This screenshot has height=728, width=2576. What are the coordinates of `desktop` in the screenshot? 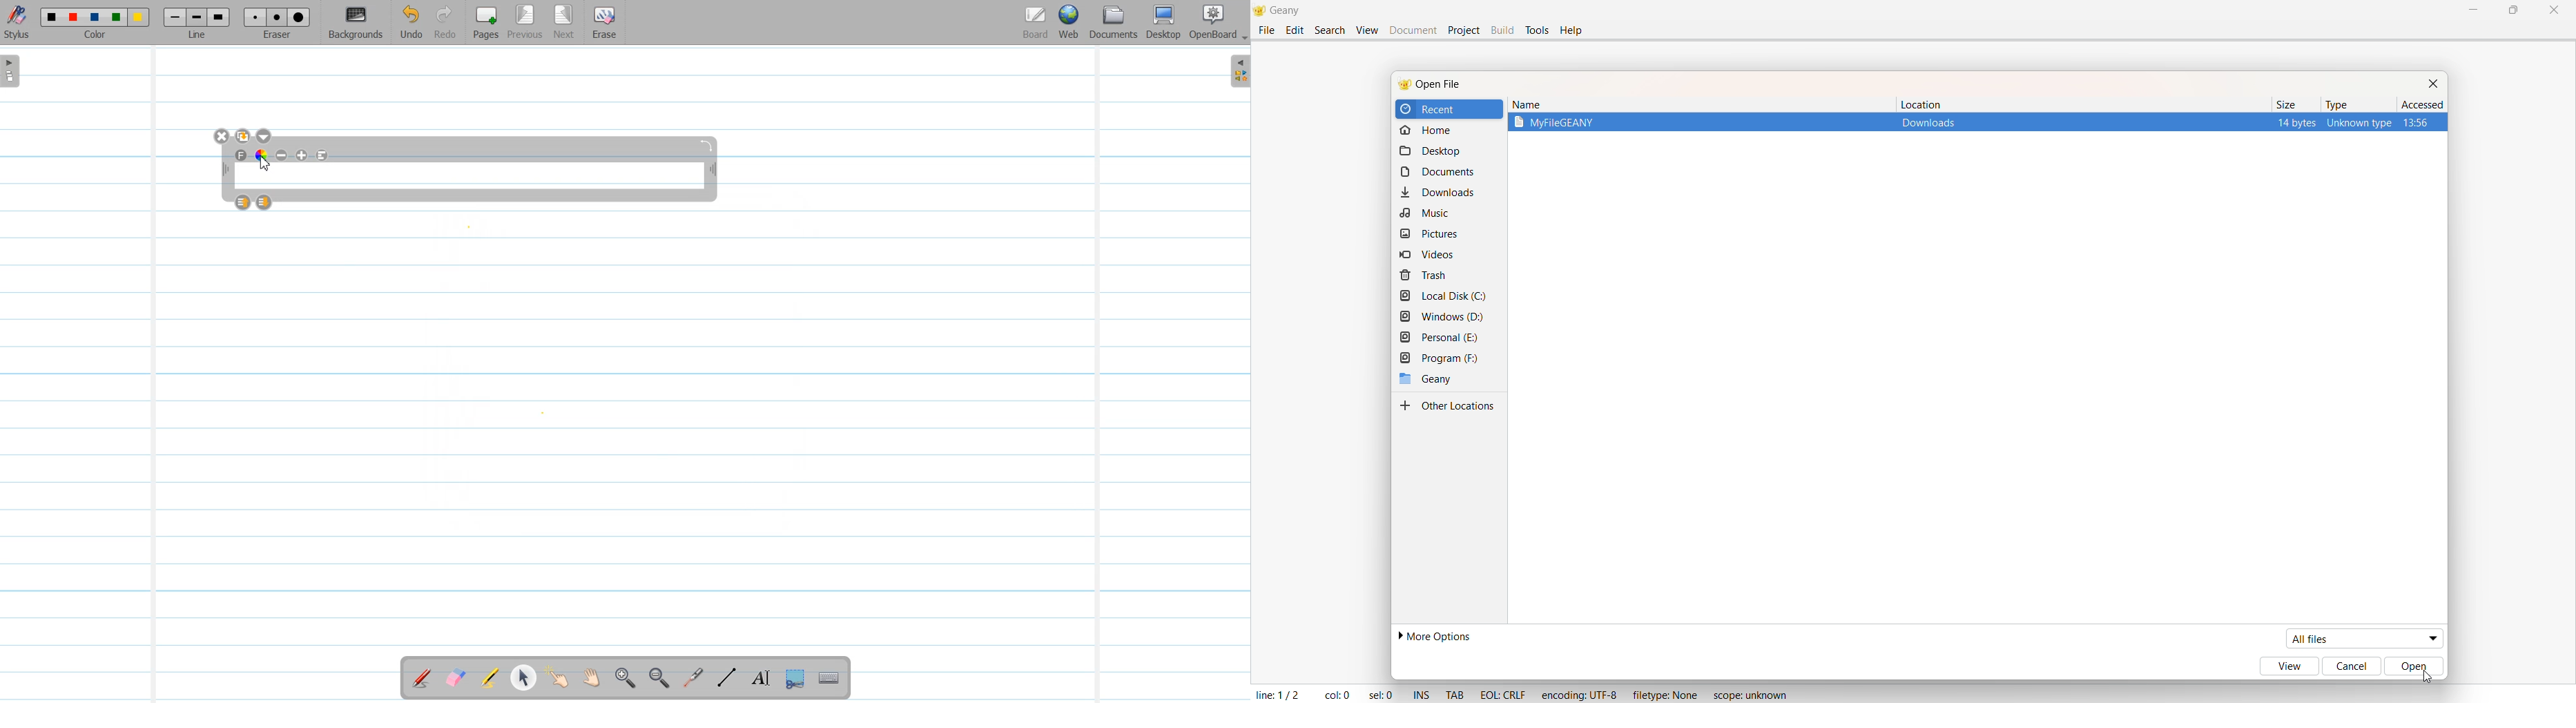 It's located at (1432, 153).